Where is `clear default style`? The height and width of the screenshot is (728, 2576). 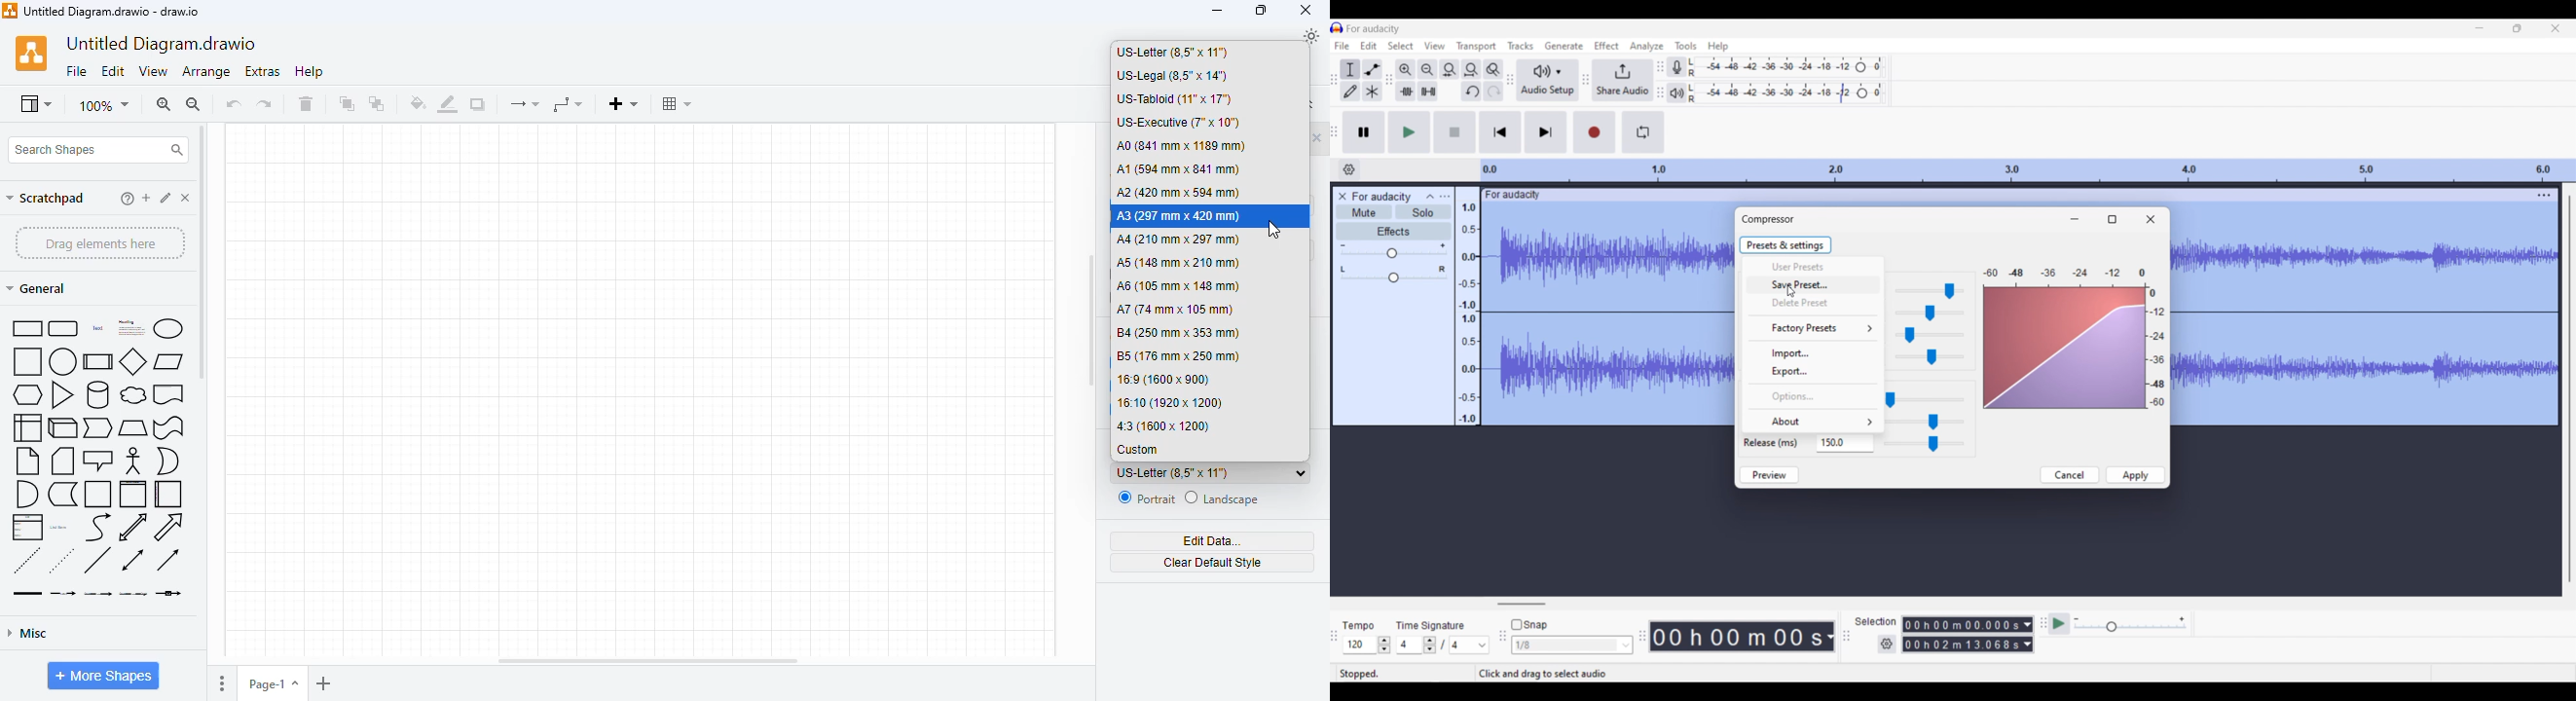 clear default style is located at coordinates (1214, 564).